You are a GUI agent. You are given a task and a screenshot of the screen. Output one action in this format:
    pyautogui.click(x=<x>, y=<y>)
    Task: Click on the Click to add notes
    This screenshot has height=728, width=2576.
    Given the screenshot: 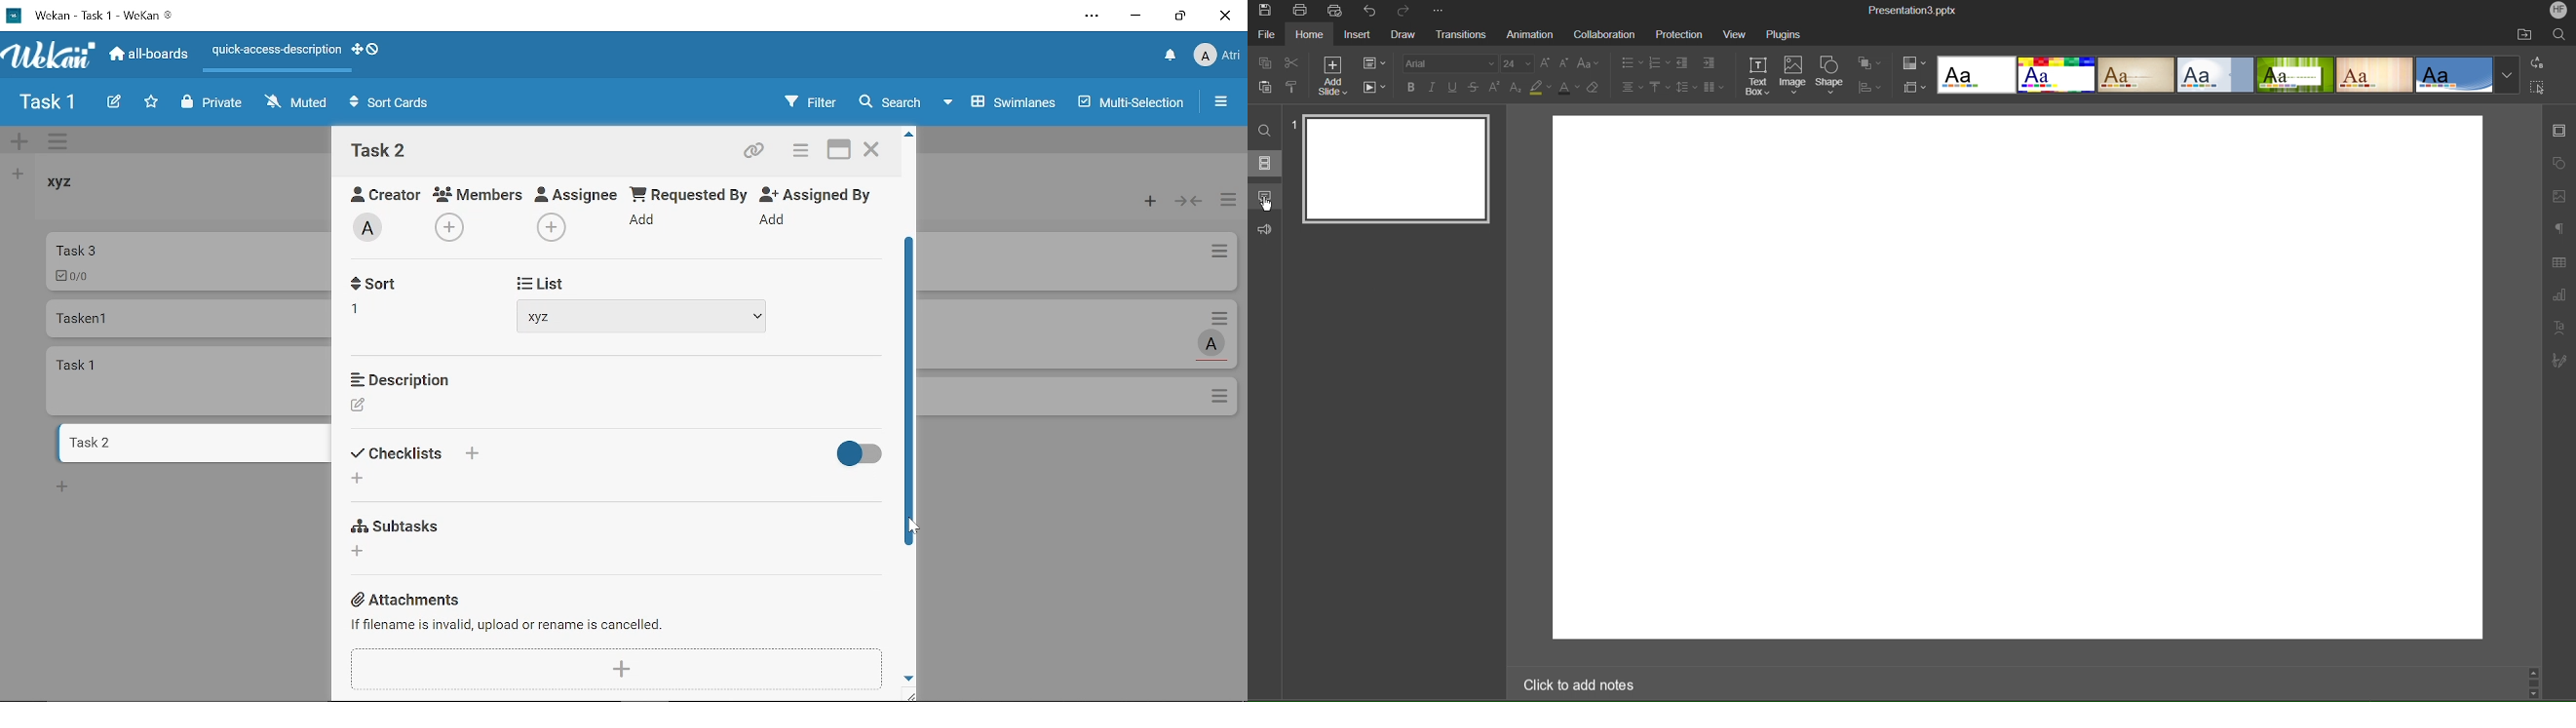 What is the action you would take?
    pyautogui.click(x=1575, y=684)
    